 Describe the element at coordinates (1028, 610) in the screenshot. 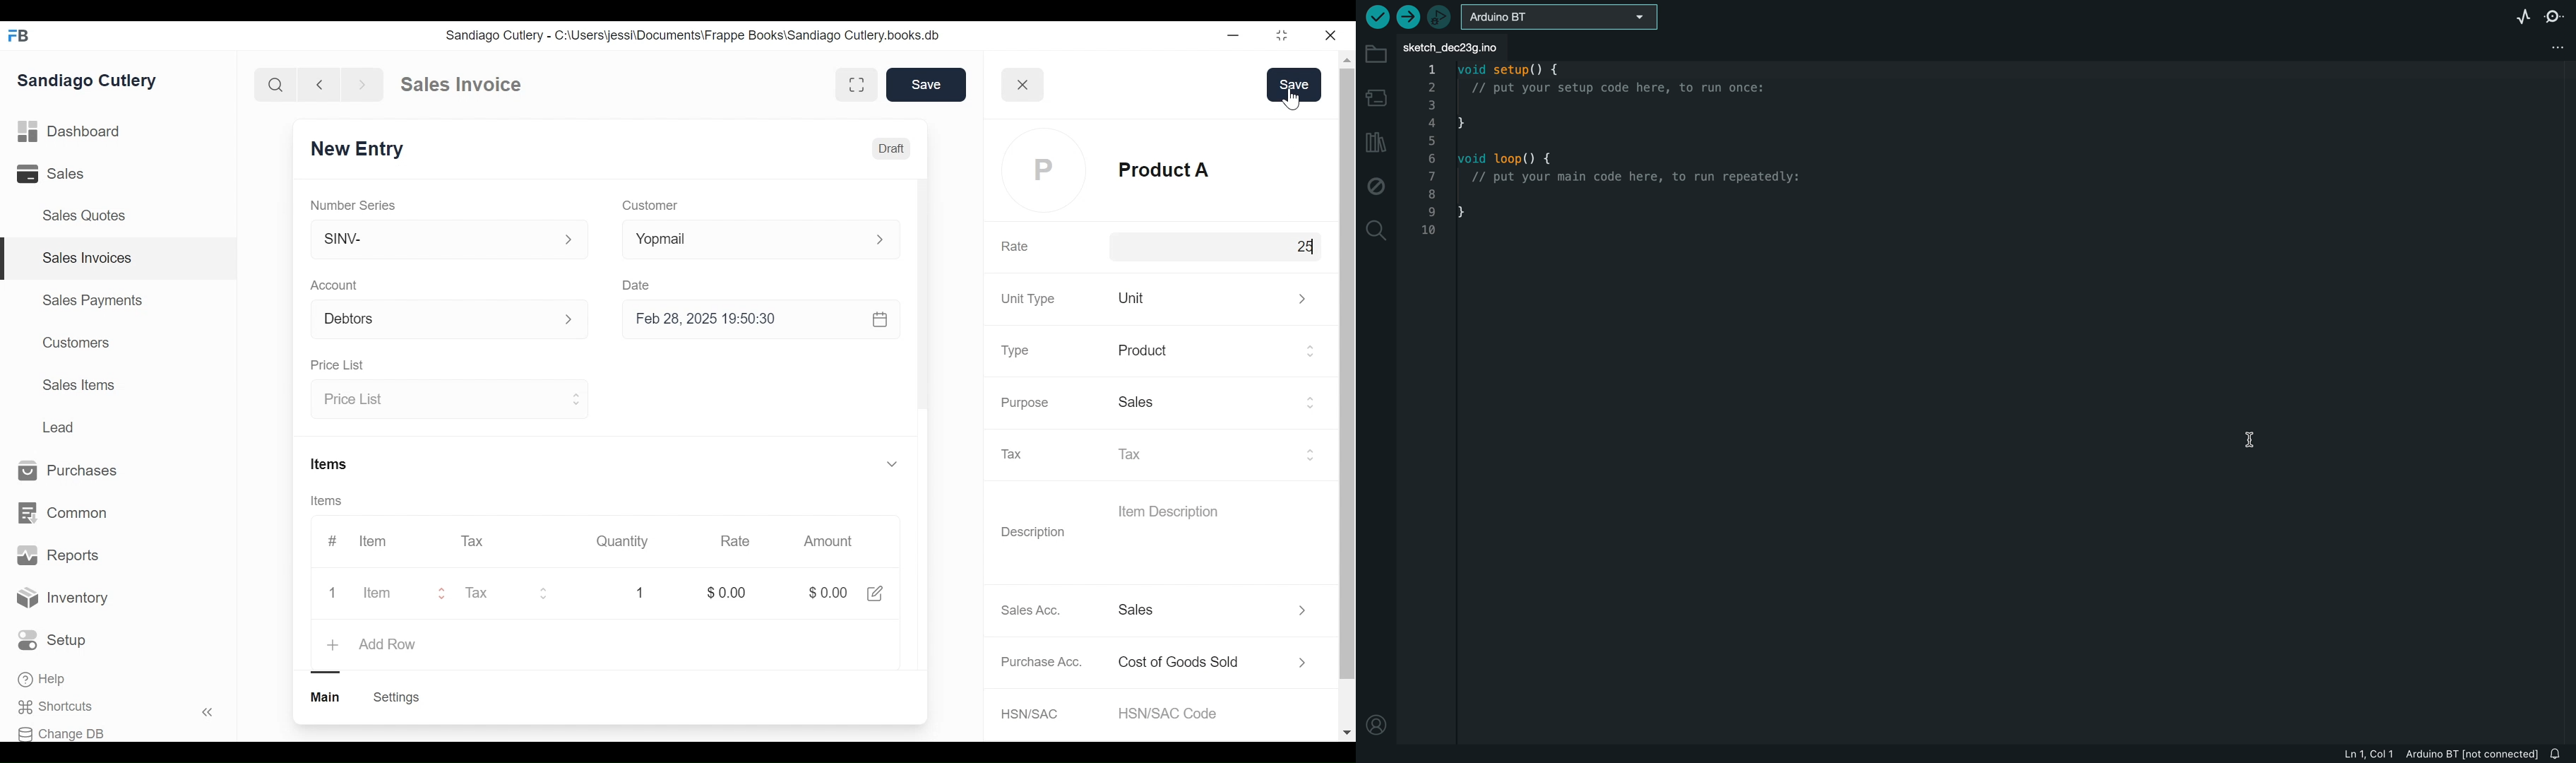

I see `Sales Acc.` at that location.